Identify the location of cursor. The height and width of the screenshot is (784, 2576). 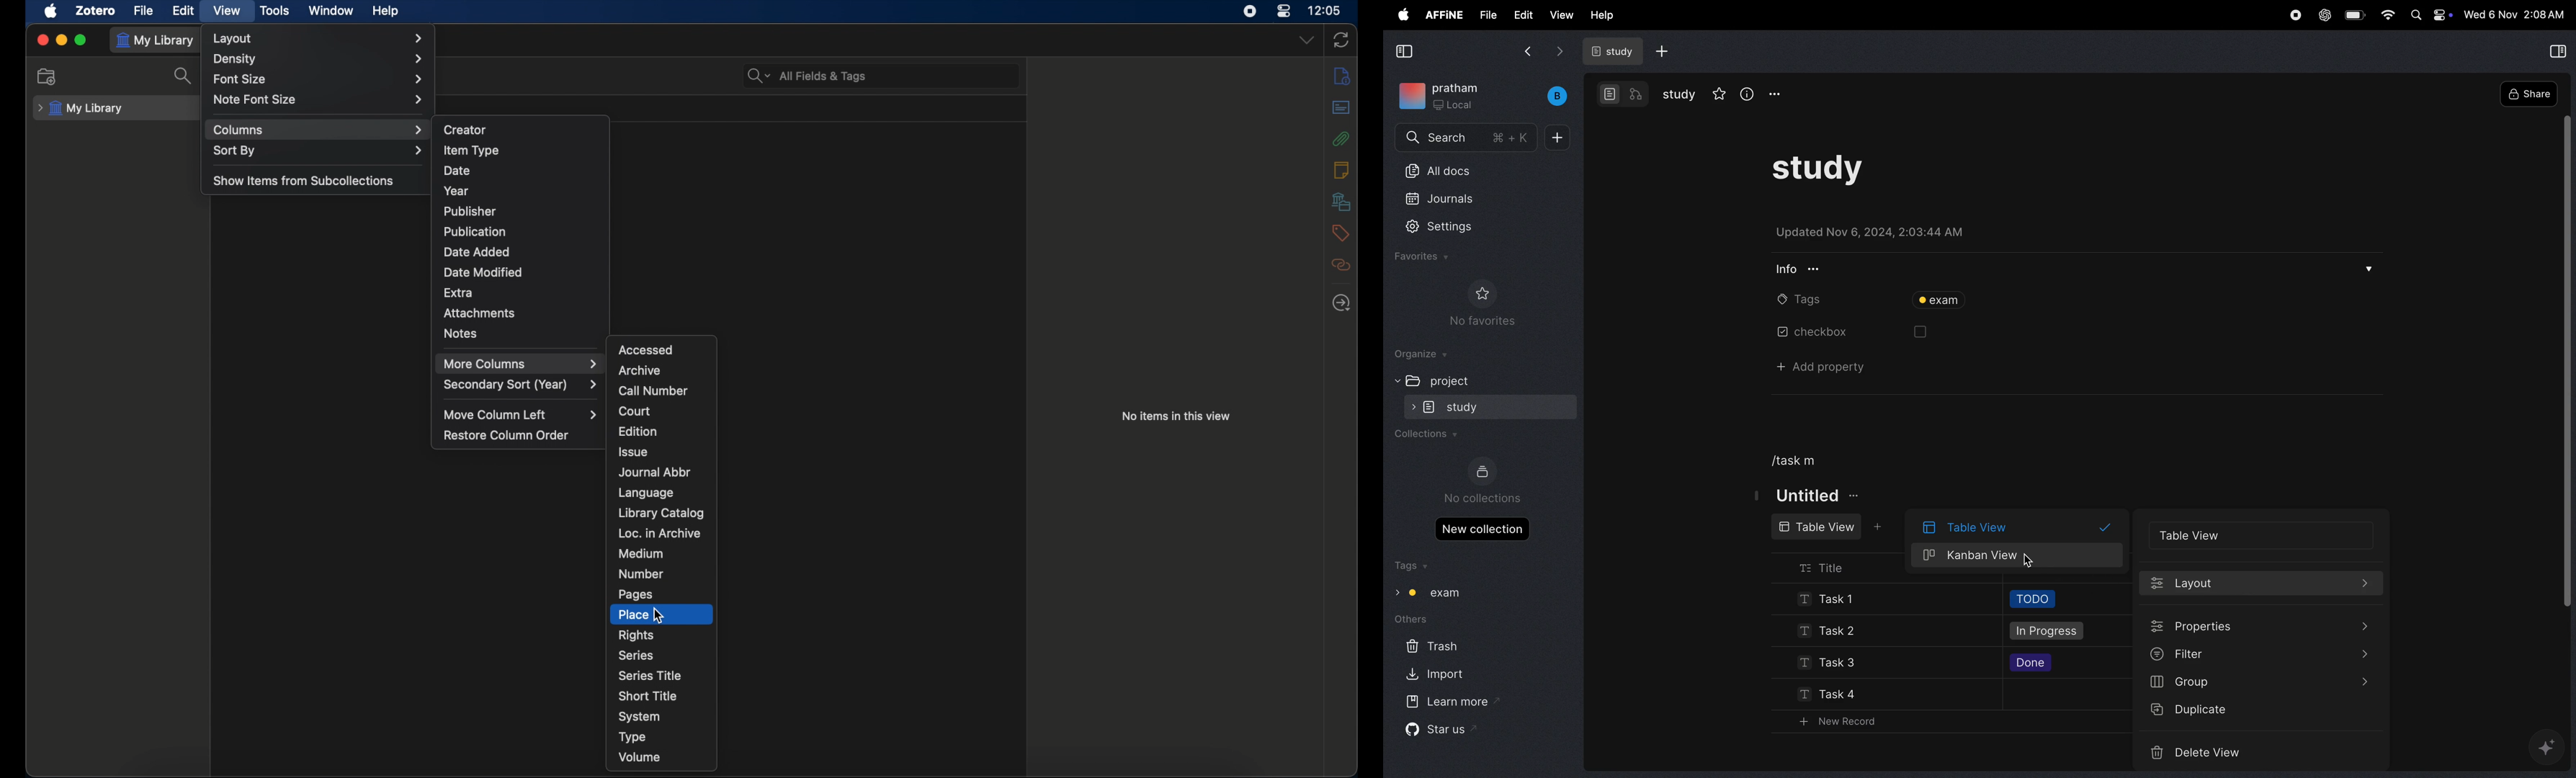
(658, 618).